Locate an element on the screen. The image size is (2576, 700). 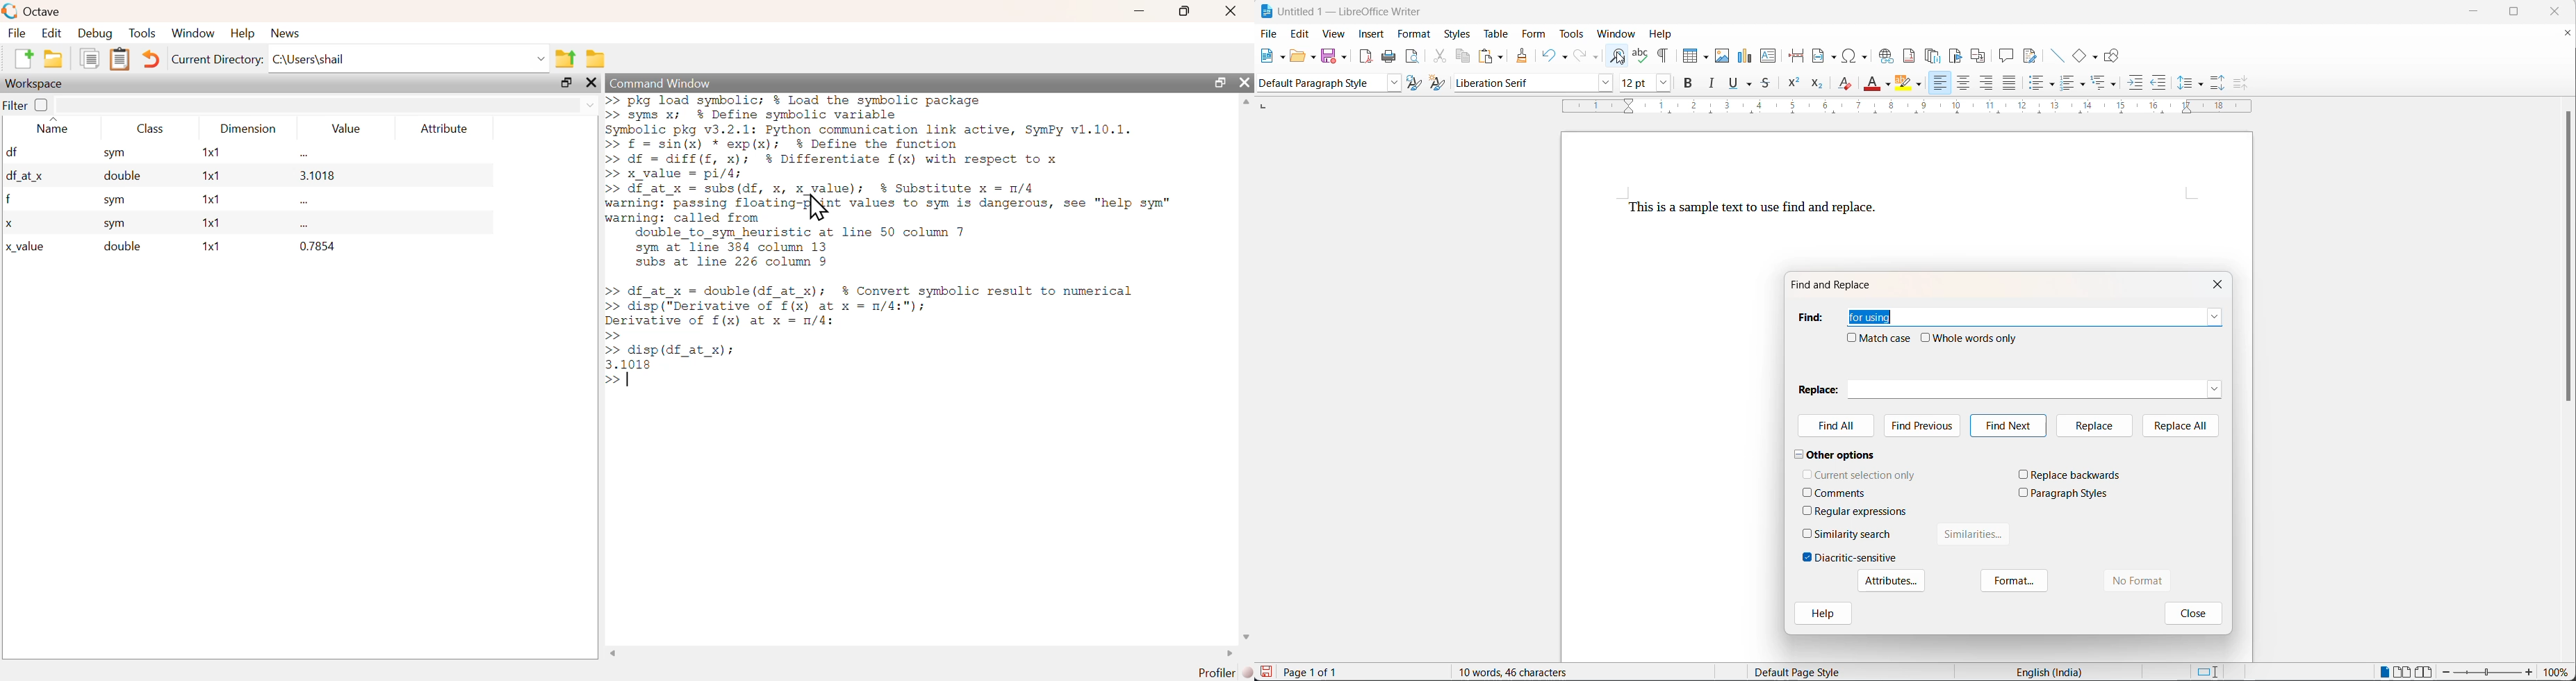
multipage view is located at coordinates (2402, 671).